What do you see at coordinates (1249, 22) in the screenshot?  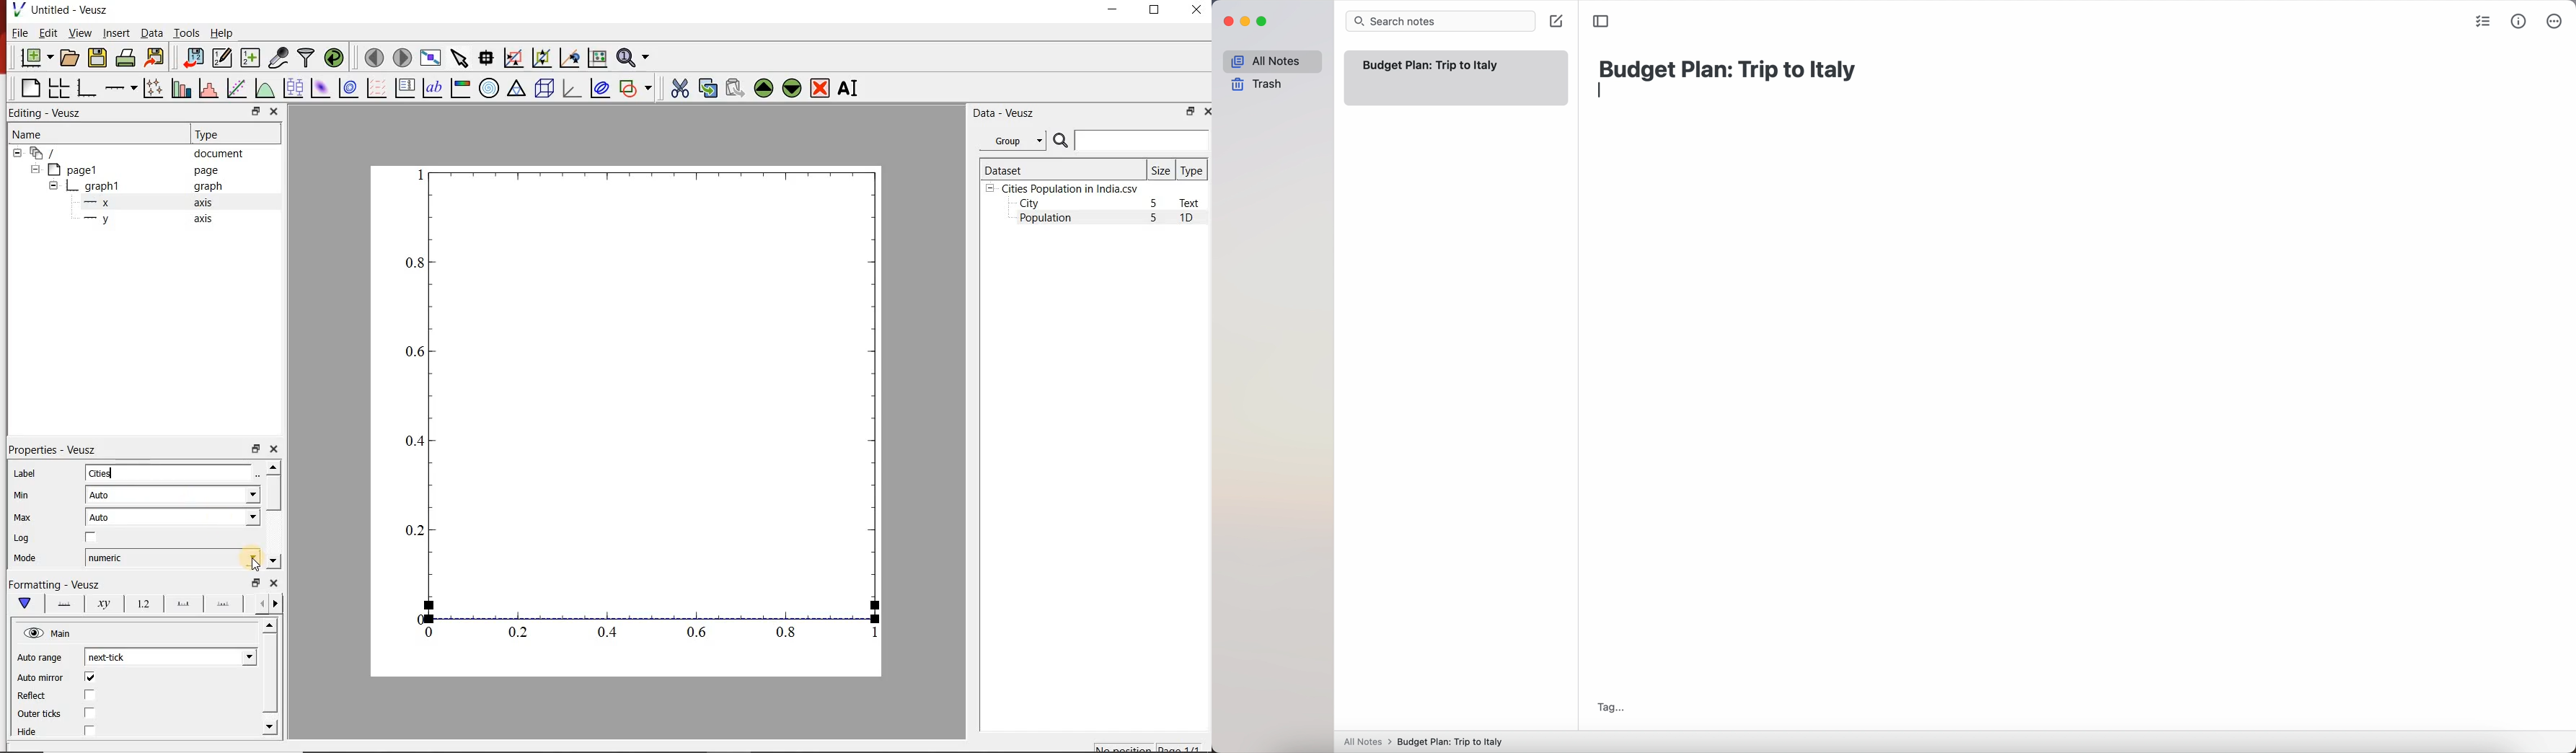 I see `minimize` at bounding box center [1249, 22].